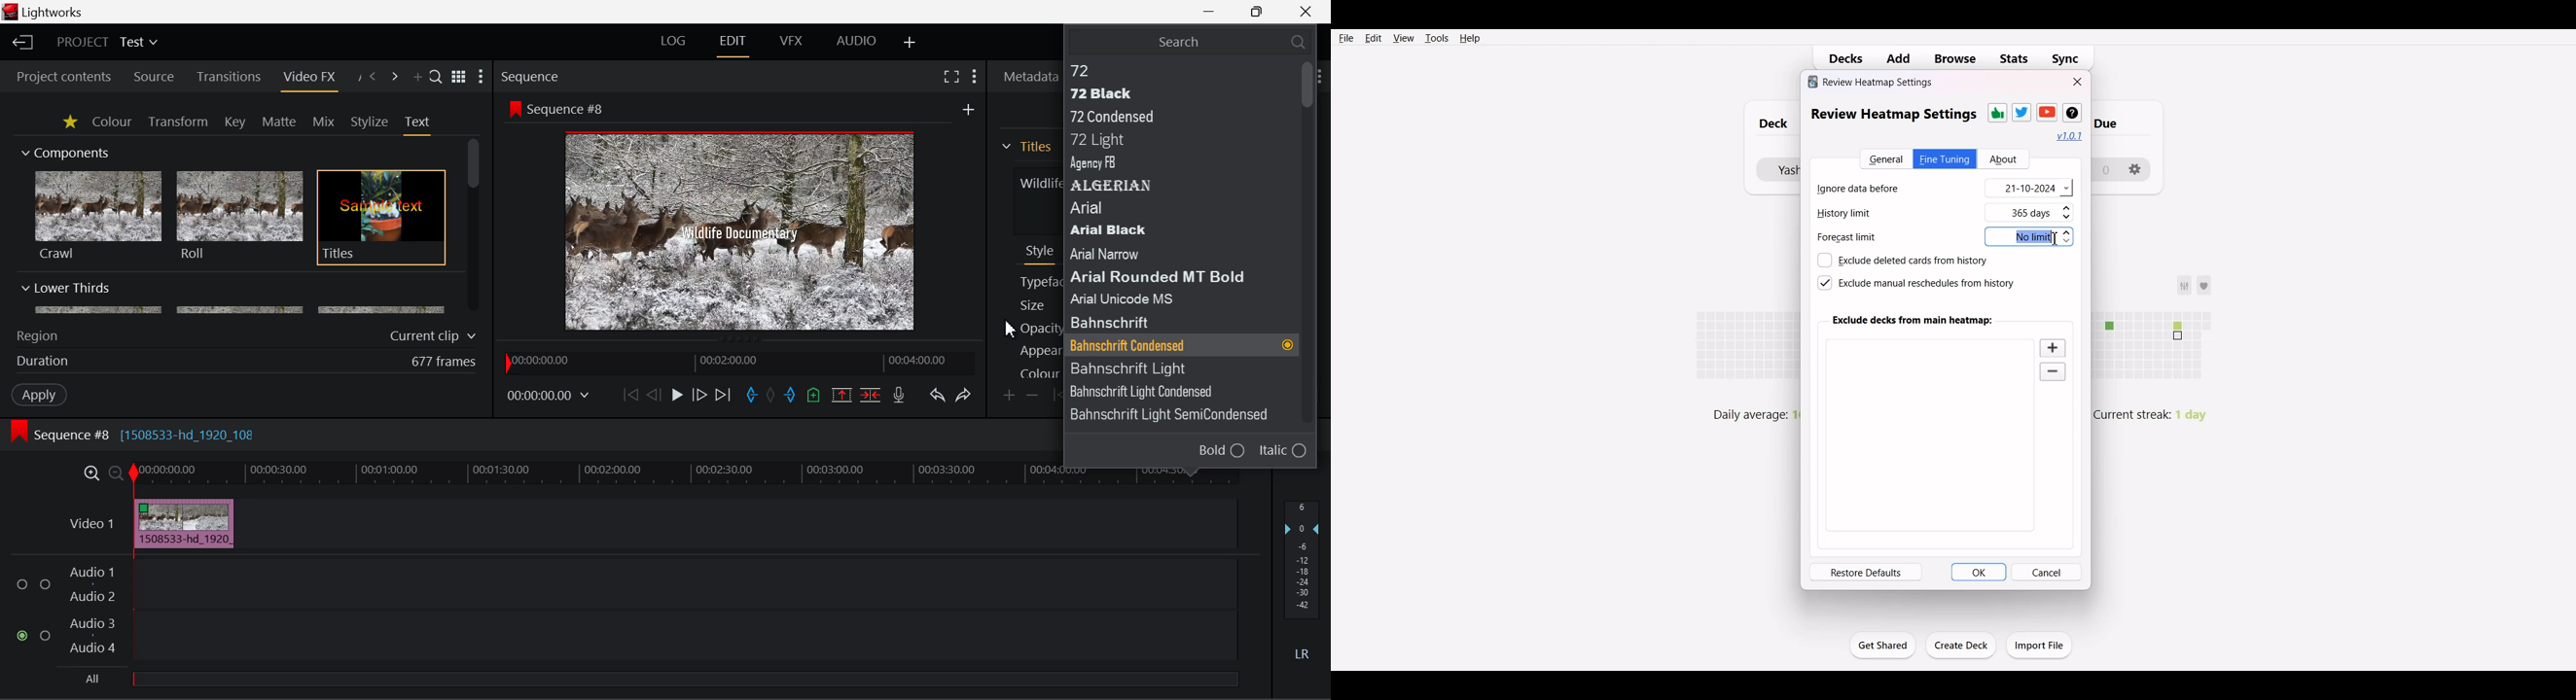  Describe the element at coordinates (2070, 136) in the screenshot. I see `Hyperlink` at that location.